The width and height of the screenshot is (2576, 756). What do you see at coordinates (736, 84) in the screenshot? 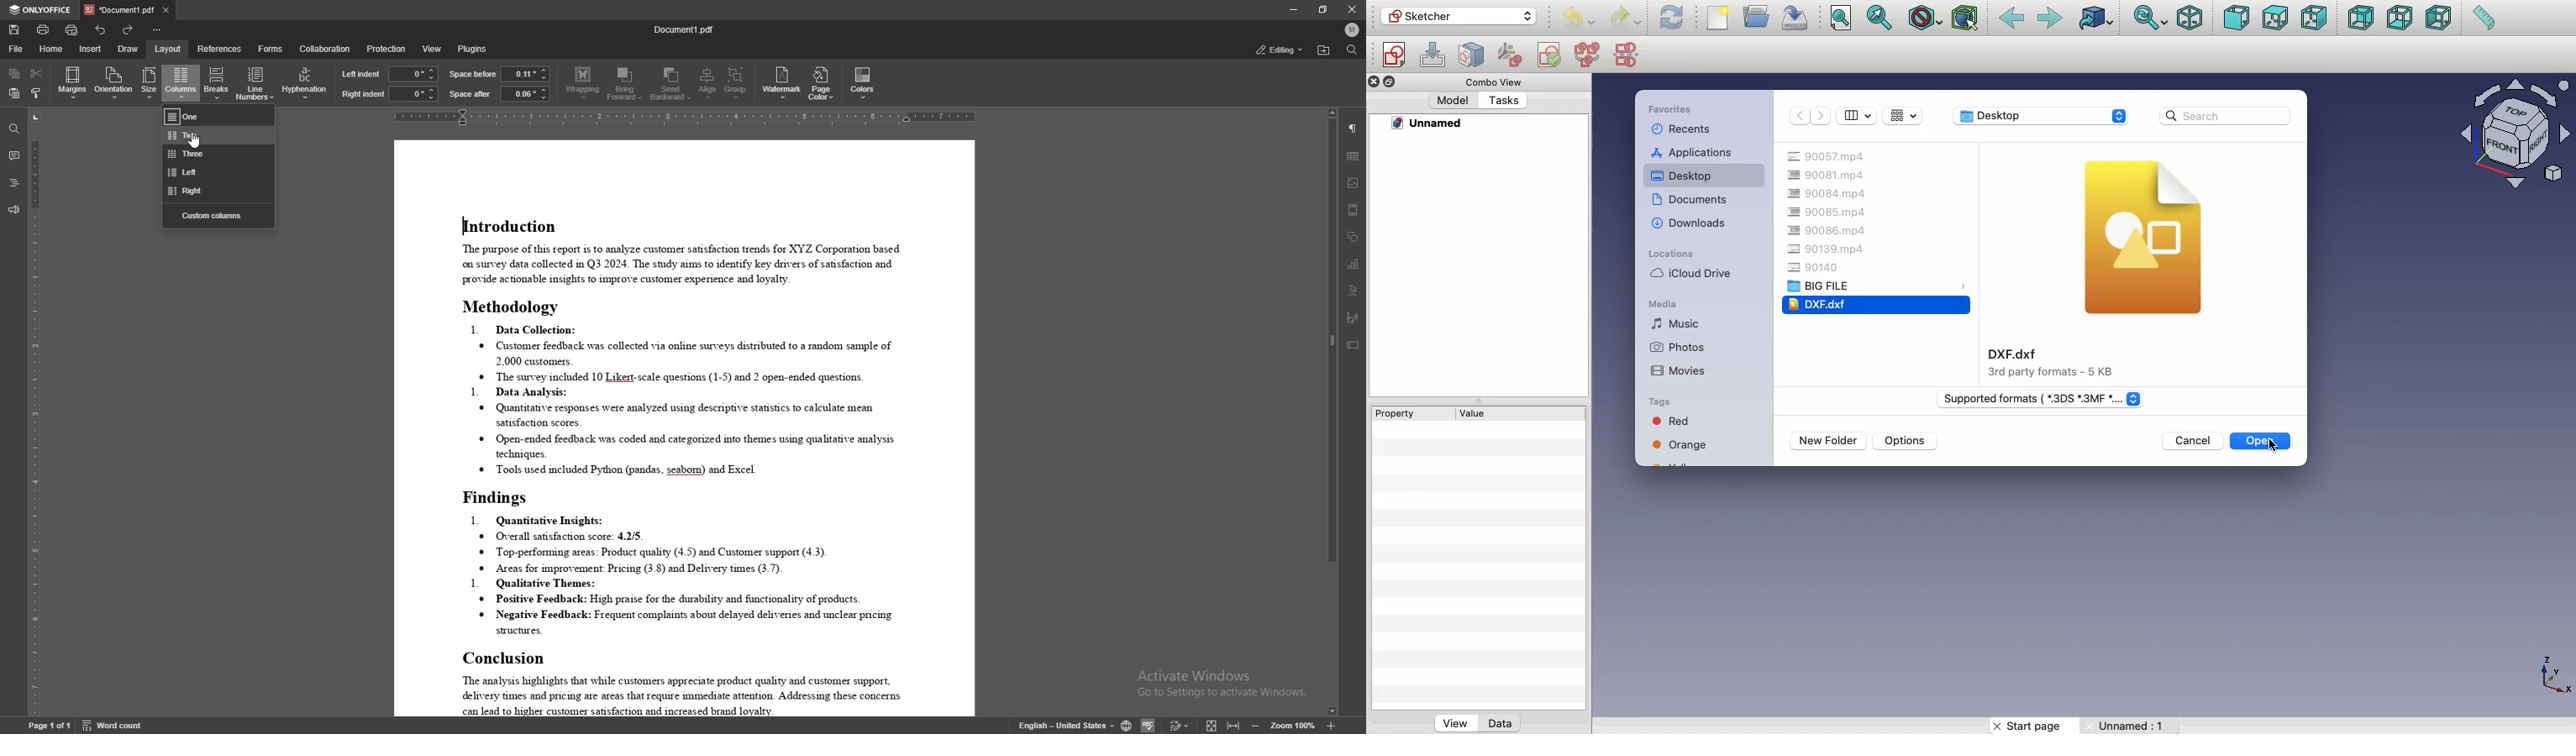
I see `group` at bounding box center [736, 84].